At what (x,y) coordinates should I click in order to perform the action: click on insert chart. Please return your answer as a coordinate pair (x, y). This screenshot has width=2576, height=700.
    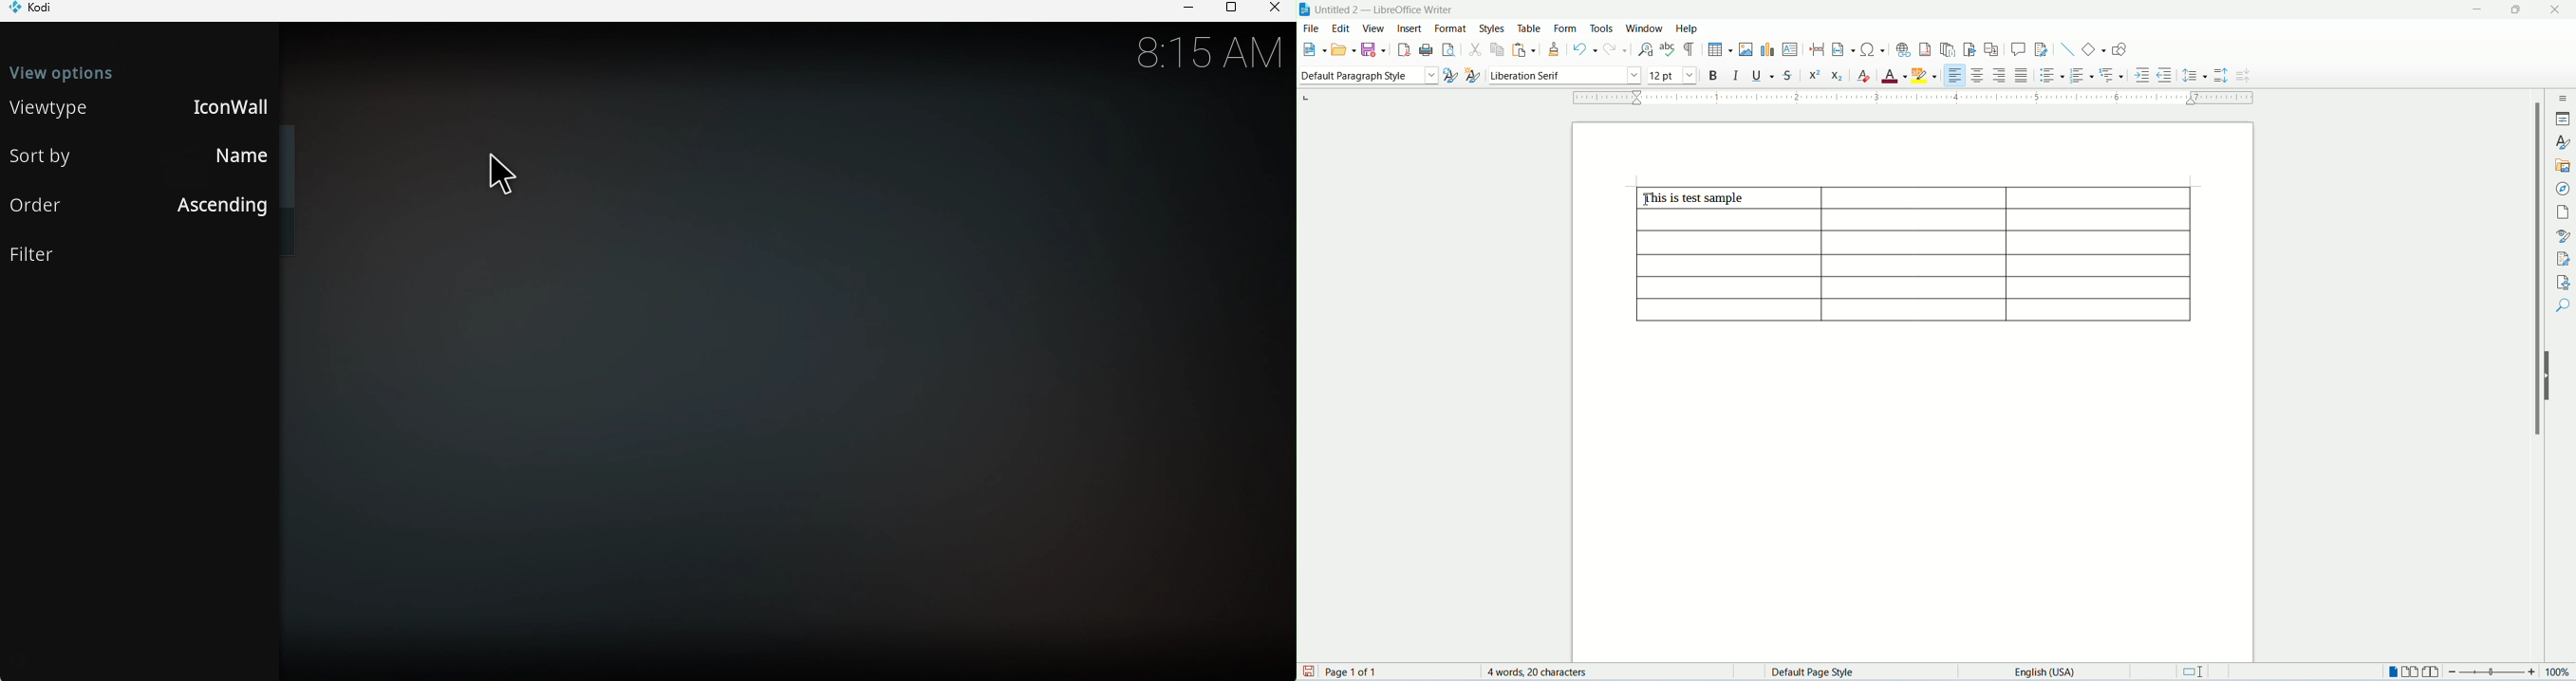
    Looking at the image, I should click on (1769, 49).